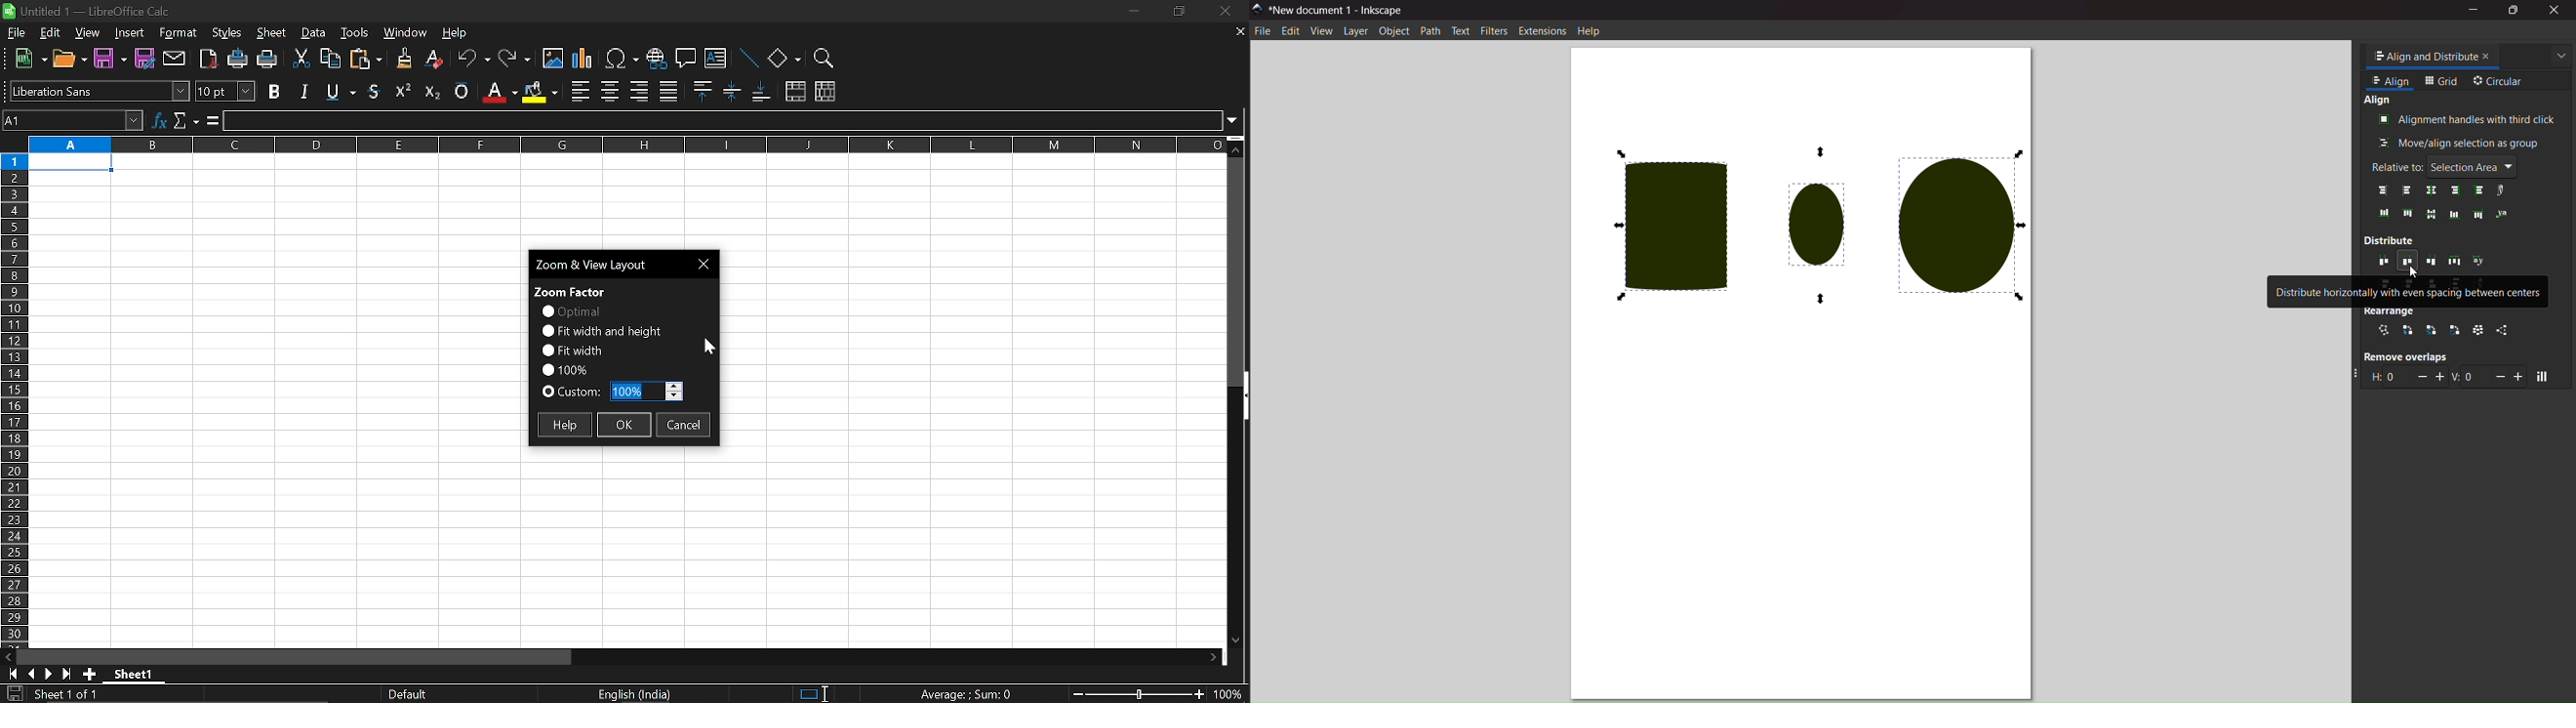 Image resolution: width=2576 pixels, height=728 pixels. I want to click on bold, so click(276, 91).